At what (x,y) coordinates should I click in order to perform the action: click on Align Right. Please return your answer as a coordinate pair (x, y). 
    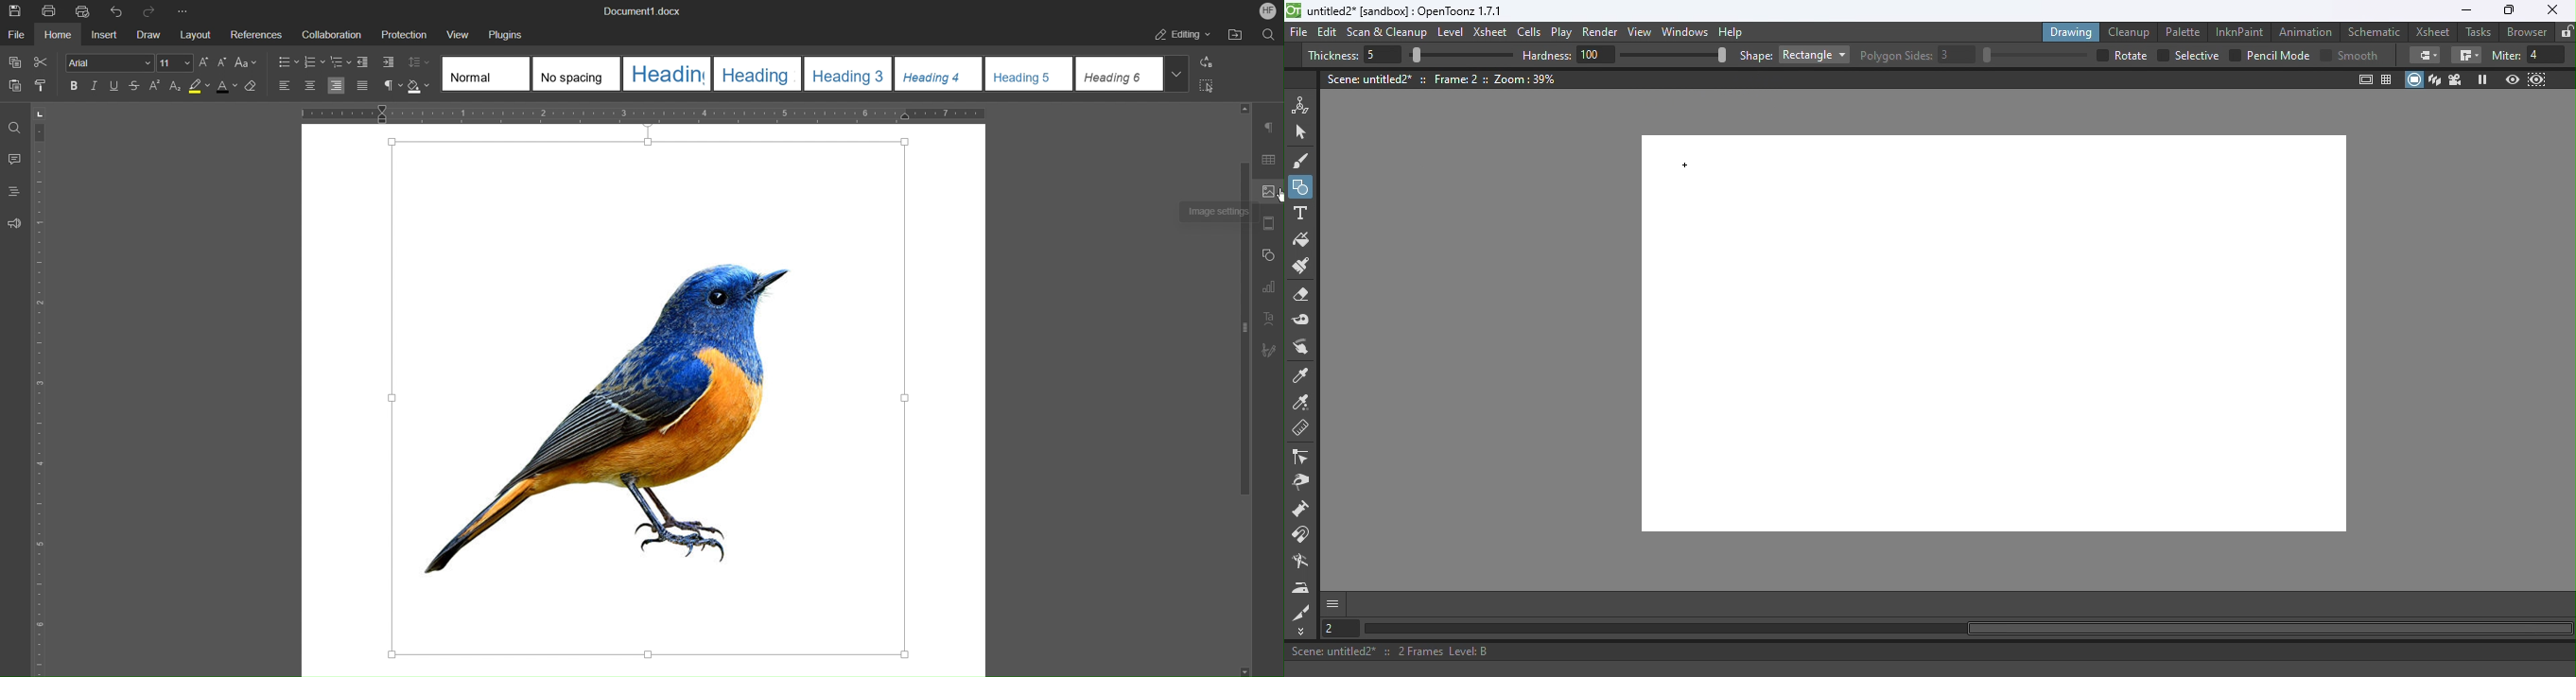
    Looking at the image, I should click on (338, 86).